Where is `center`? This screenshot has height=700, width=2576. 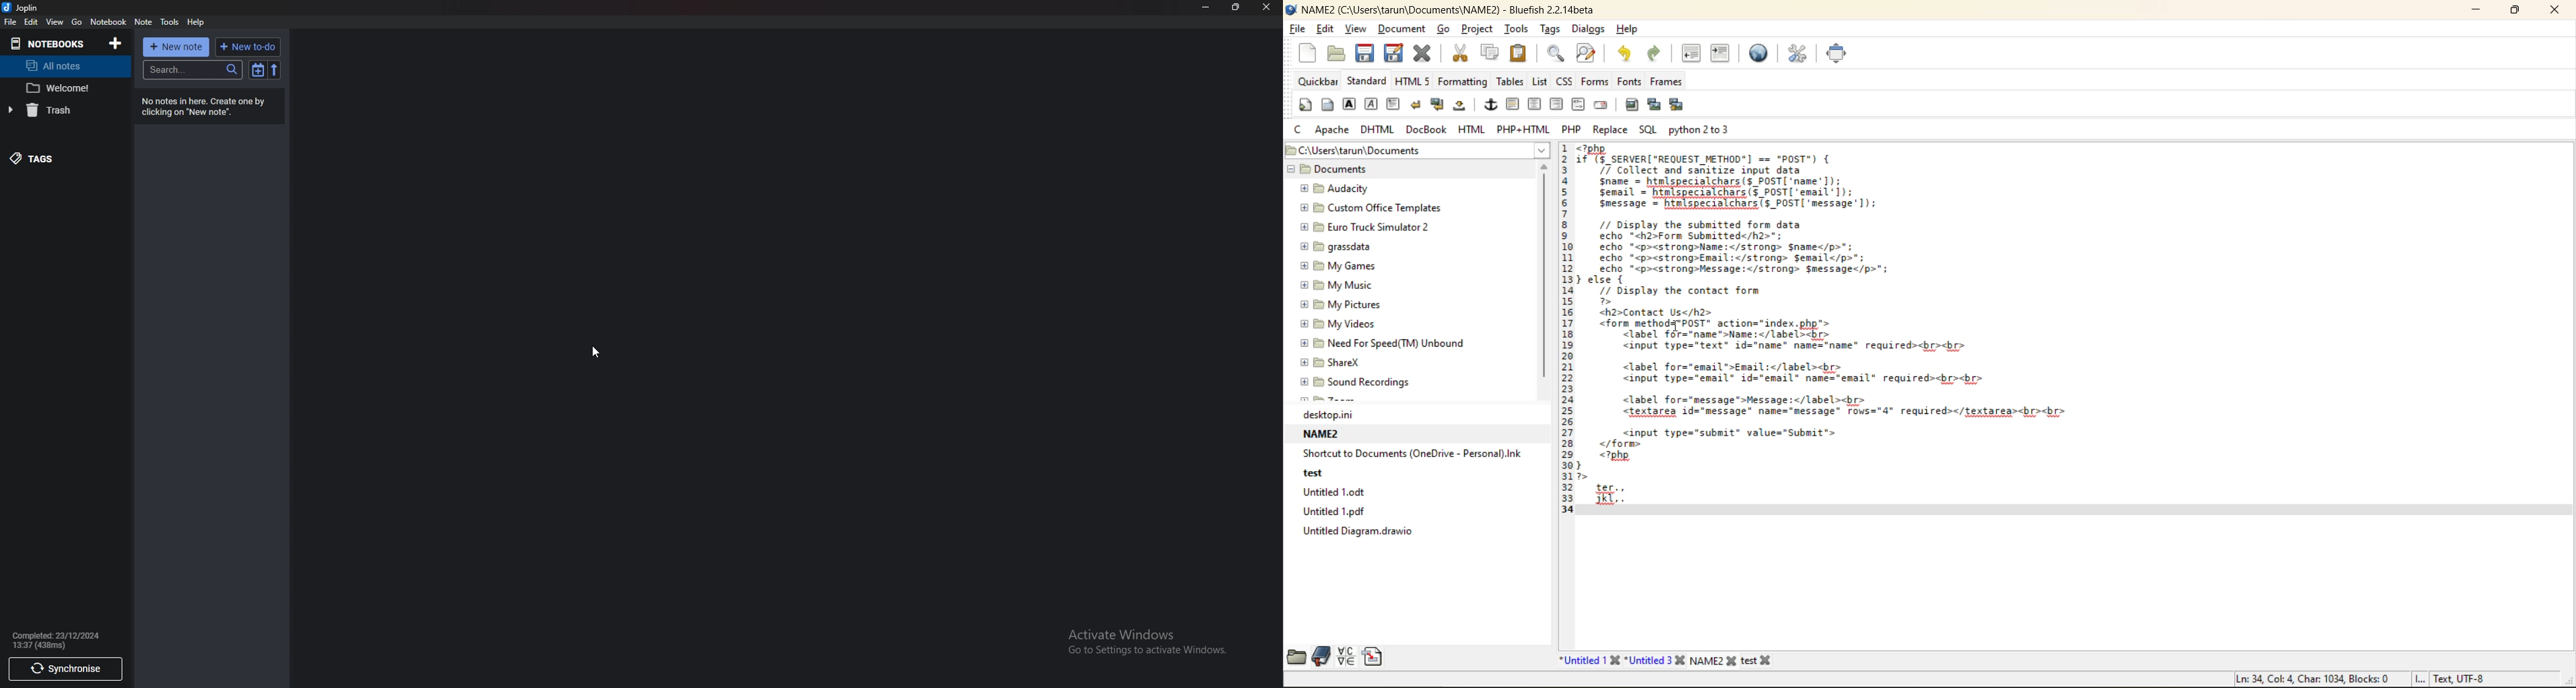 center is located at coordinates (1535, 105).